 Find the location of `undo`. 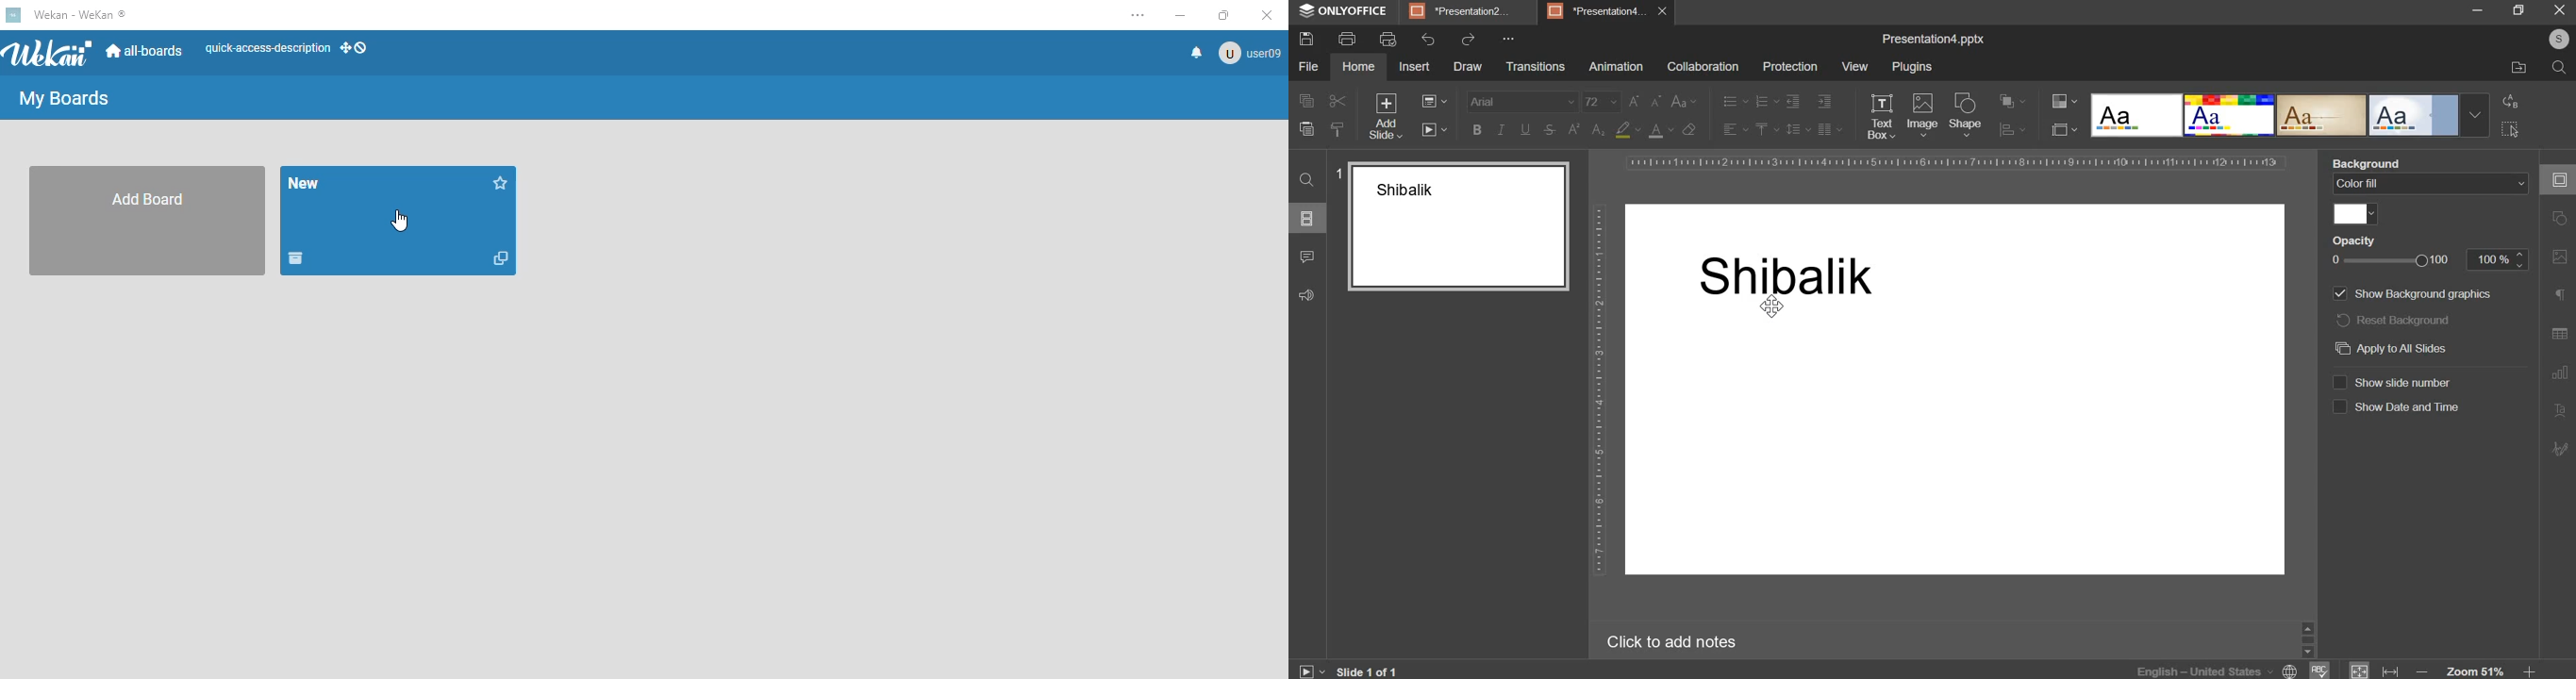

undo is located at coordinates (1428, 38).